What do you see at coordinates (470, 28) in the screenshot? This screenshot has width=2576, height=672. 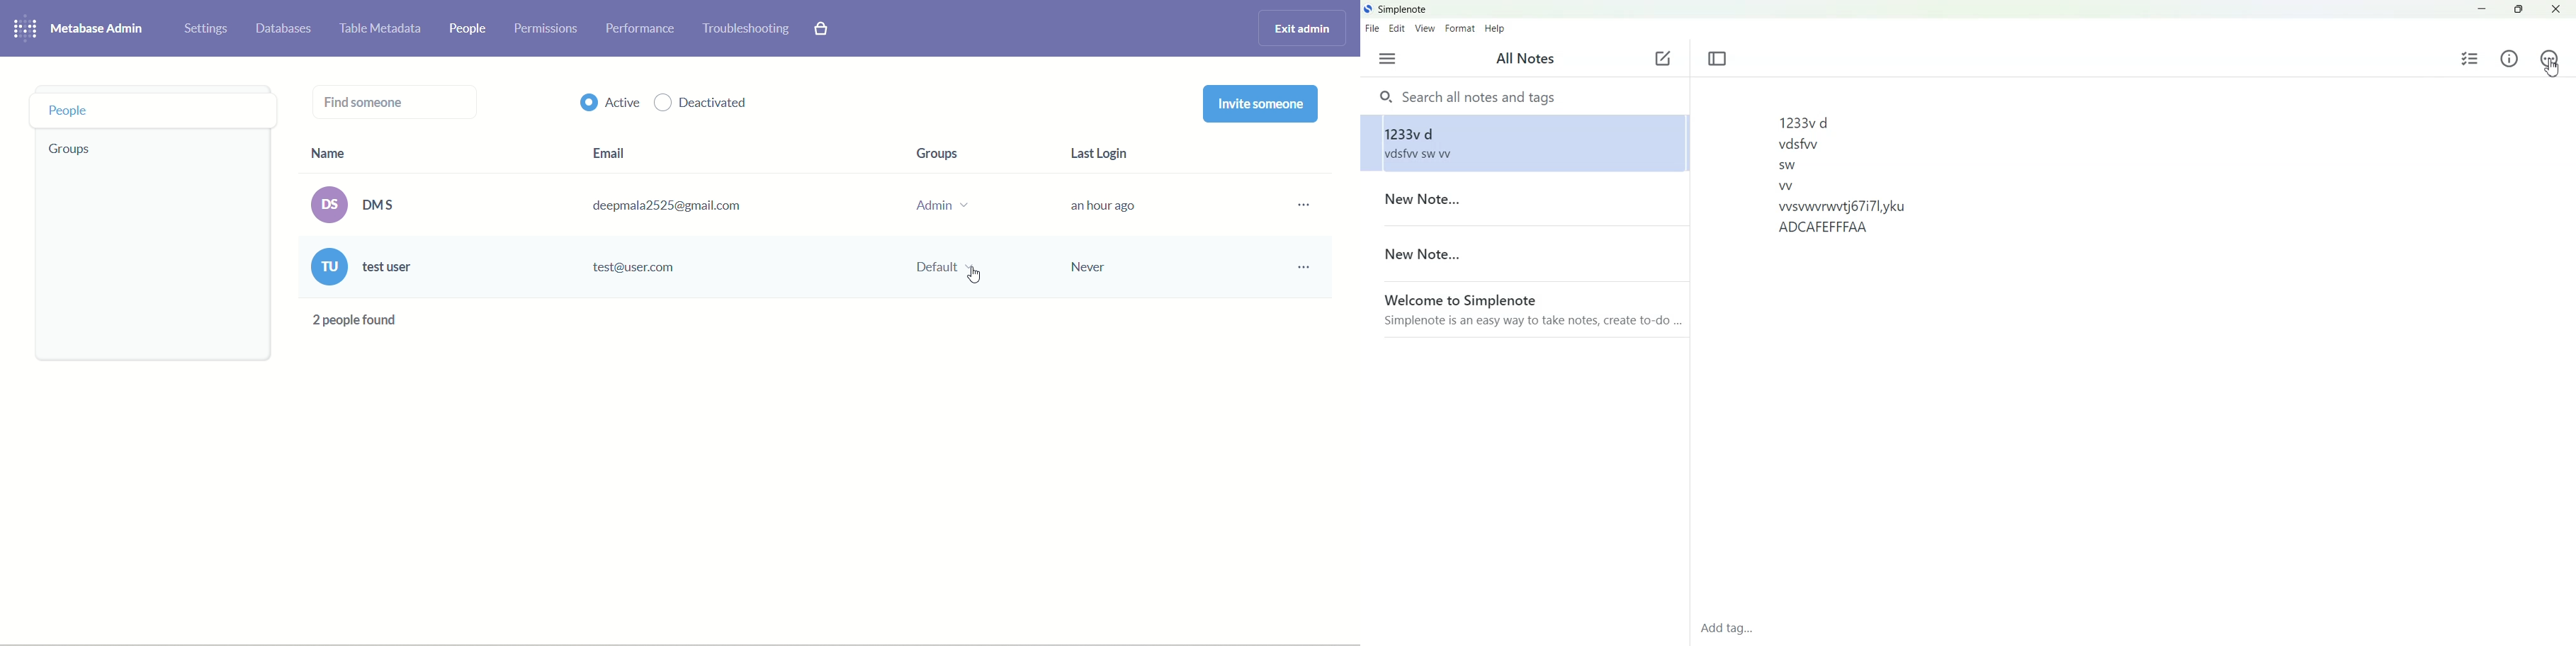 I see `people` at bounding box center [470, 28].